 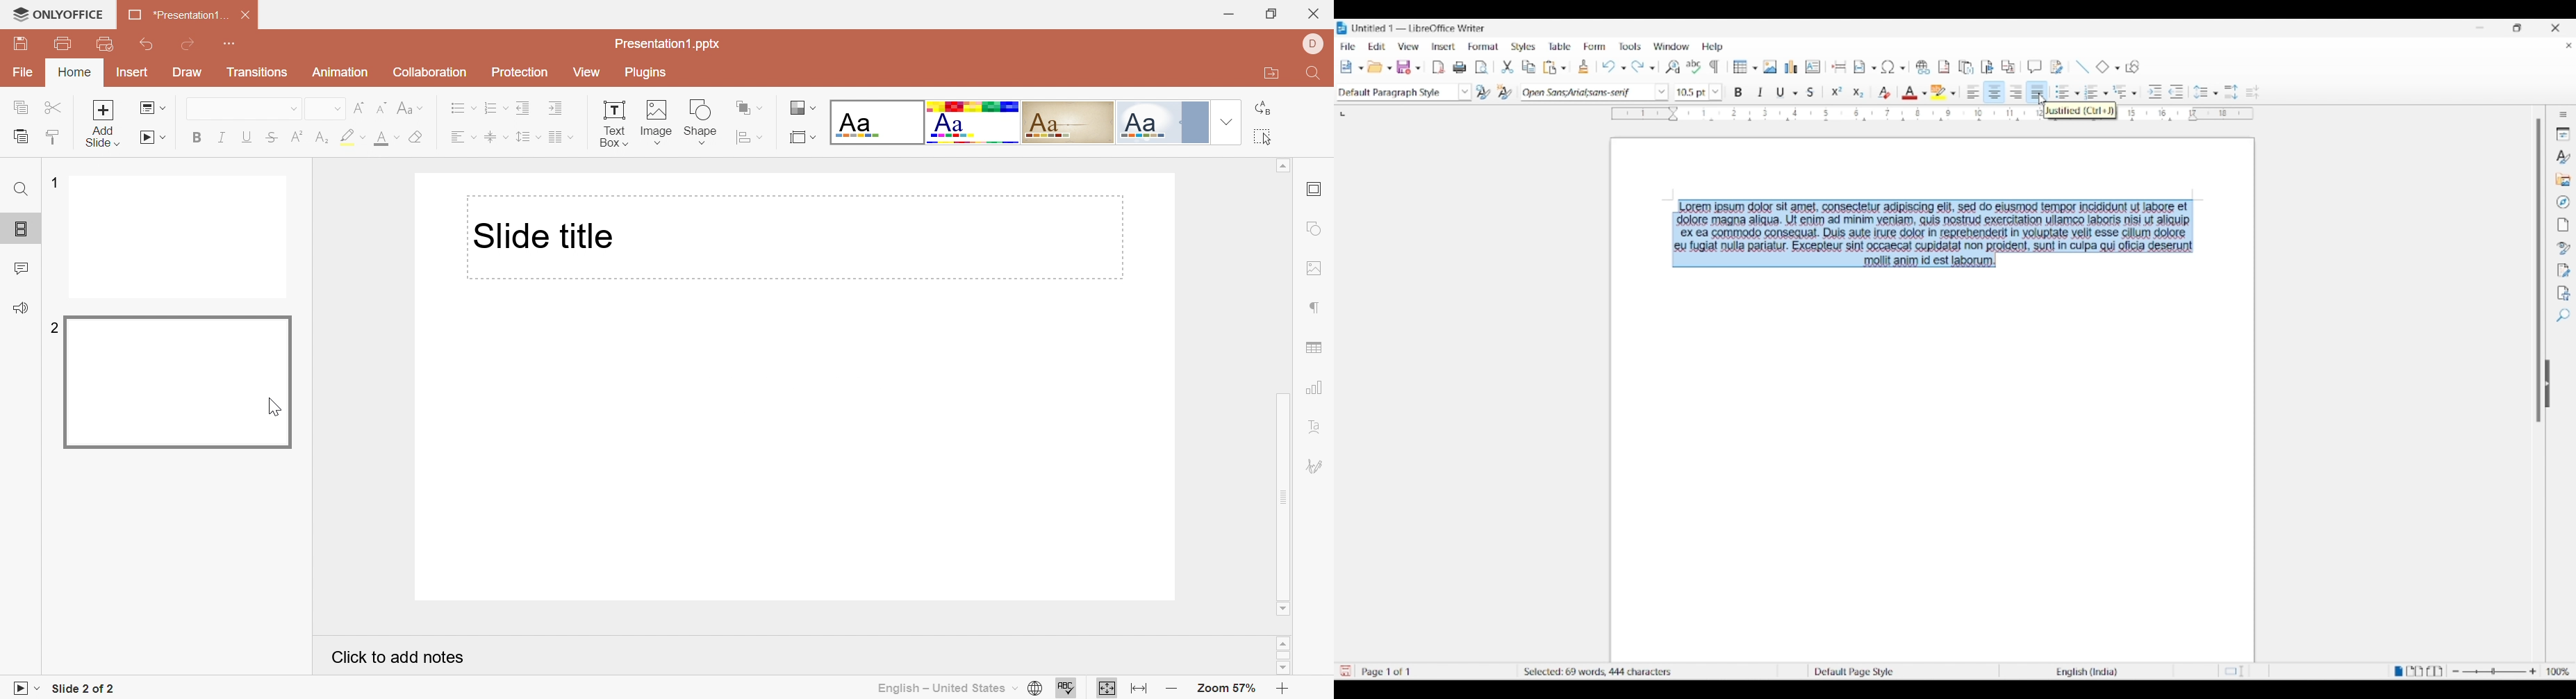 What do you see at coordinates (1910, 93) in the screenshot?
I see `Selected color for font` at bounding box center [1910, 93].